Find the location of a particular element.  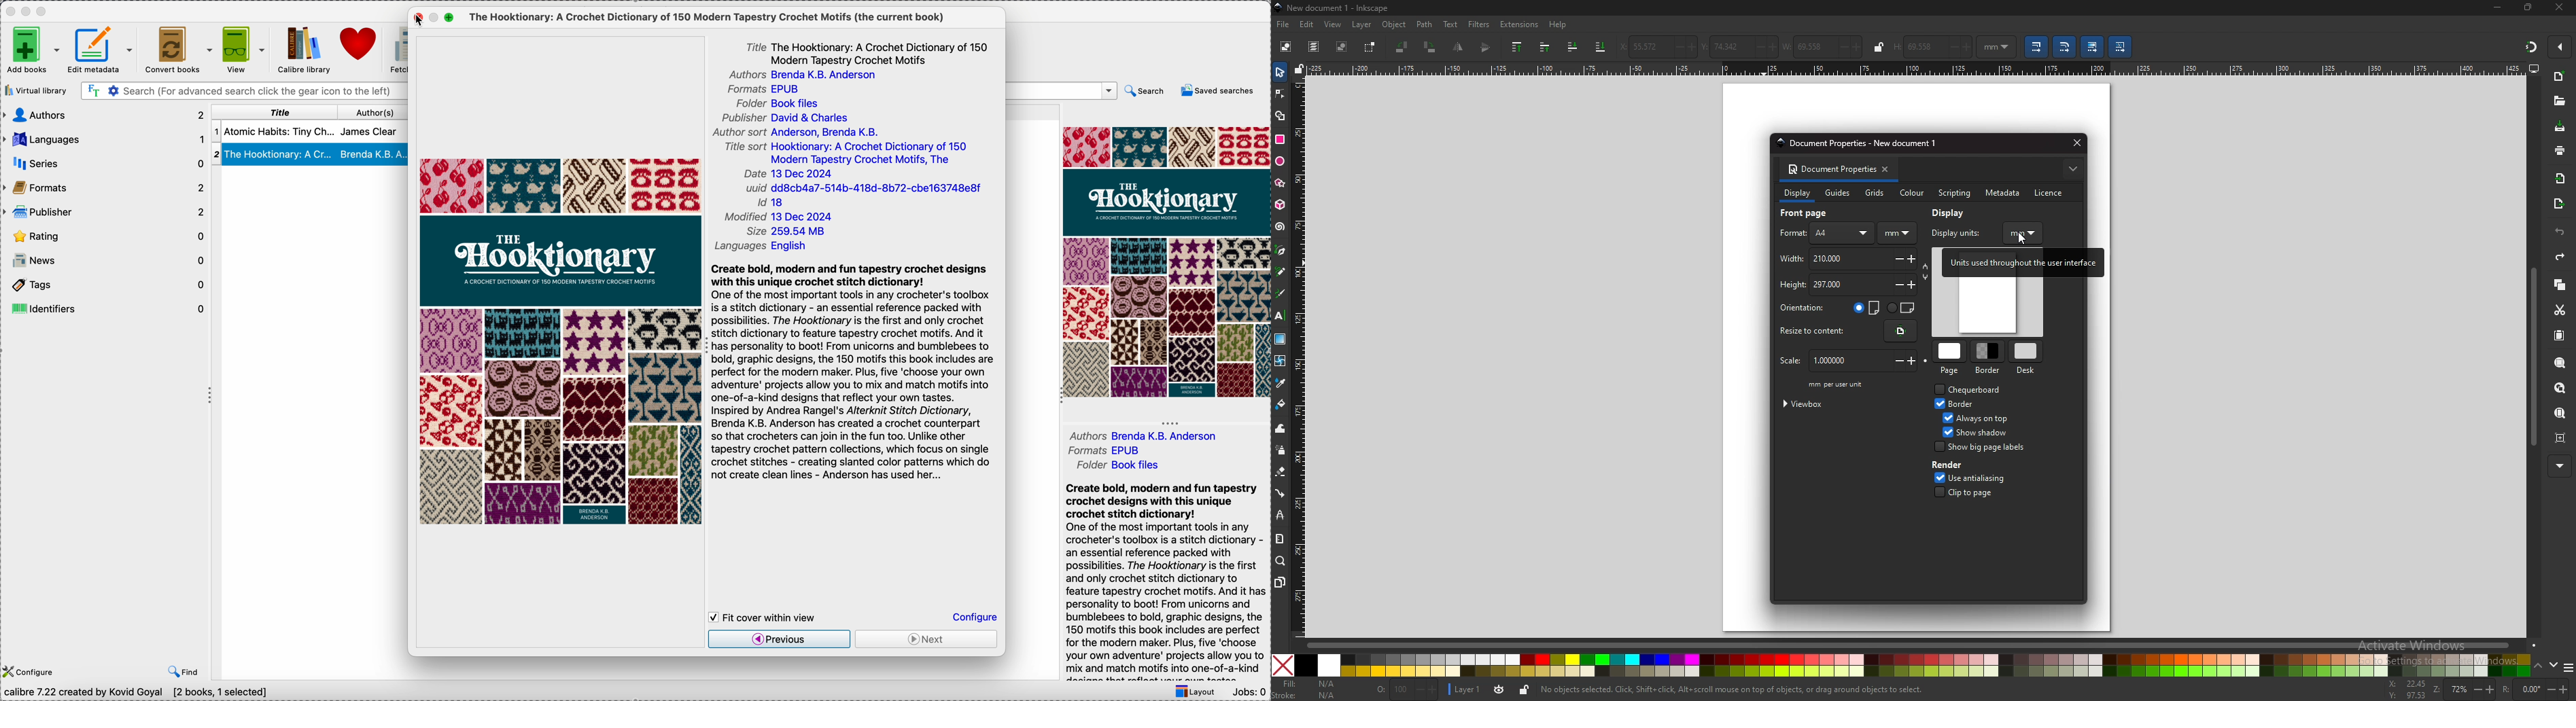

- is located at coordinates (1841, 48).